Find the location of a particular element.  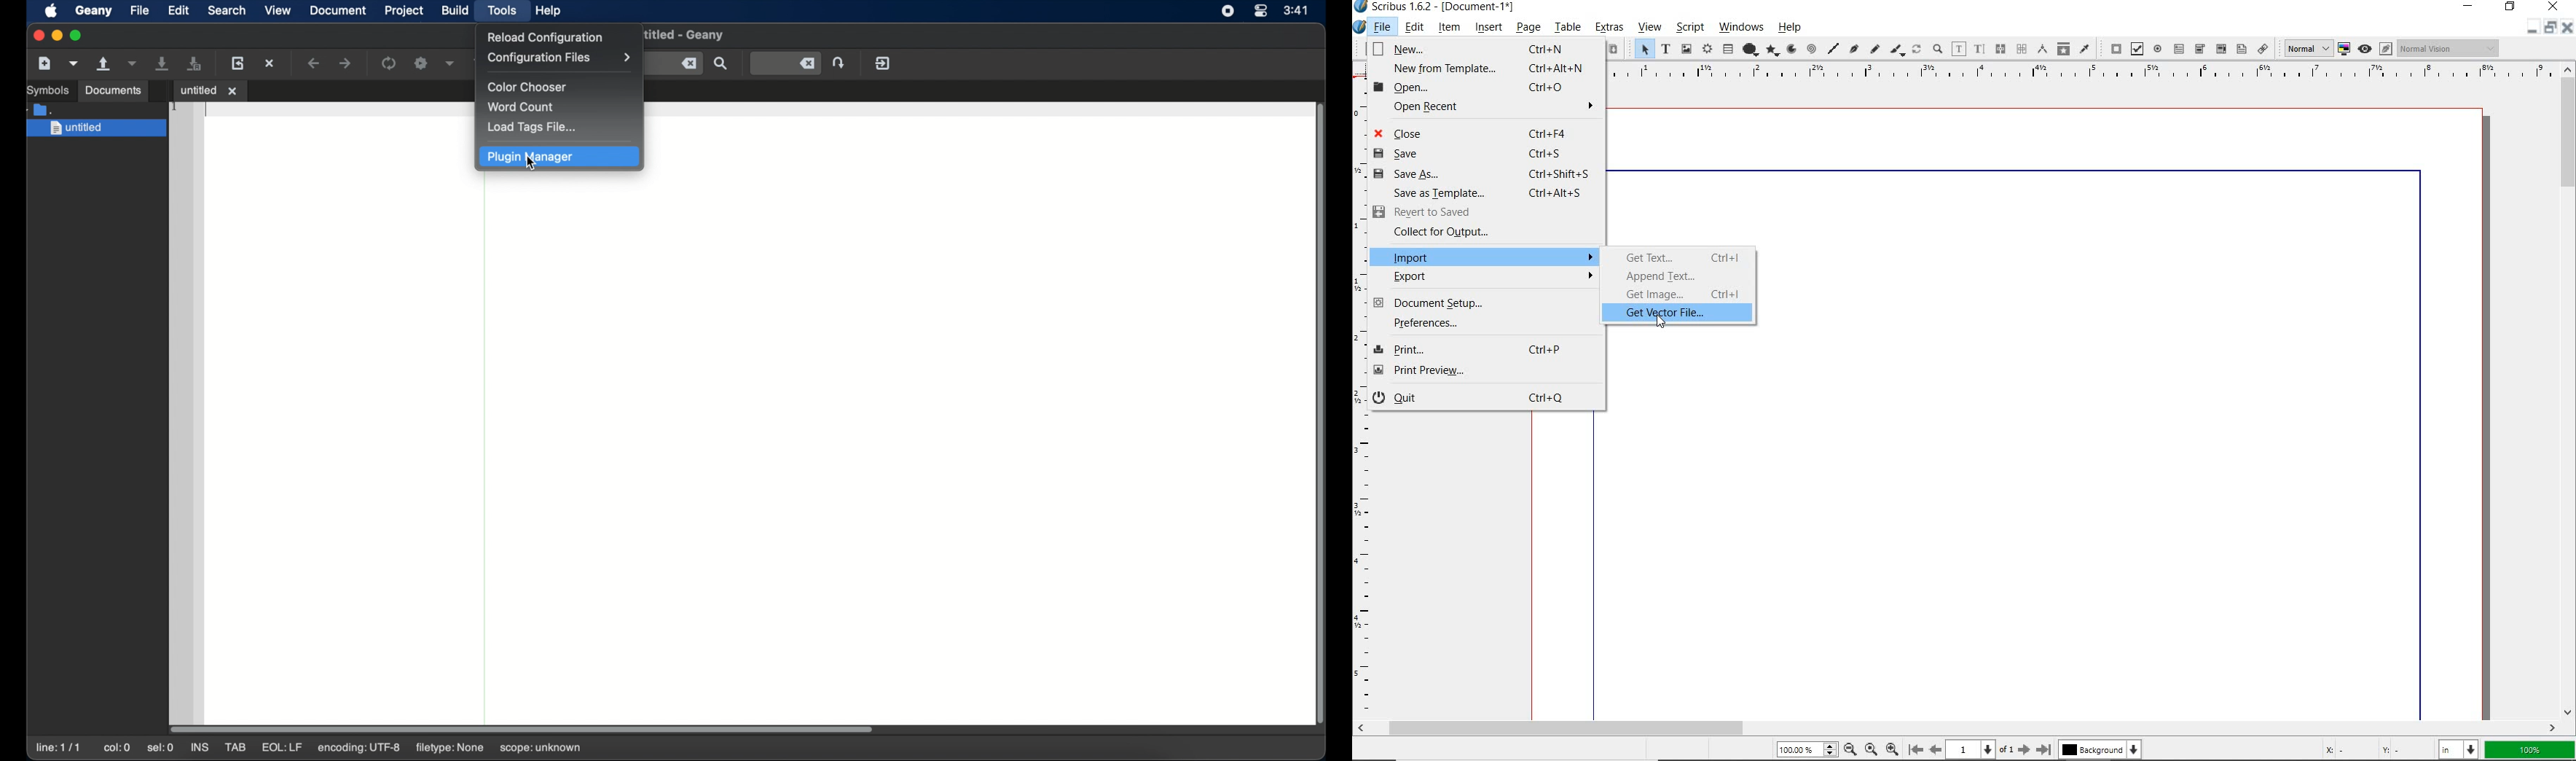

file is located at coordinates (1385, 26).